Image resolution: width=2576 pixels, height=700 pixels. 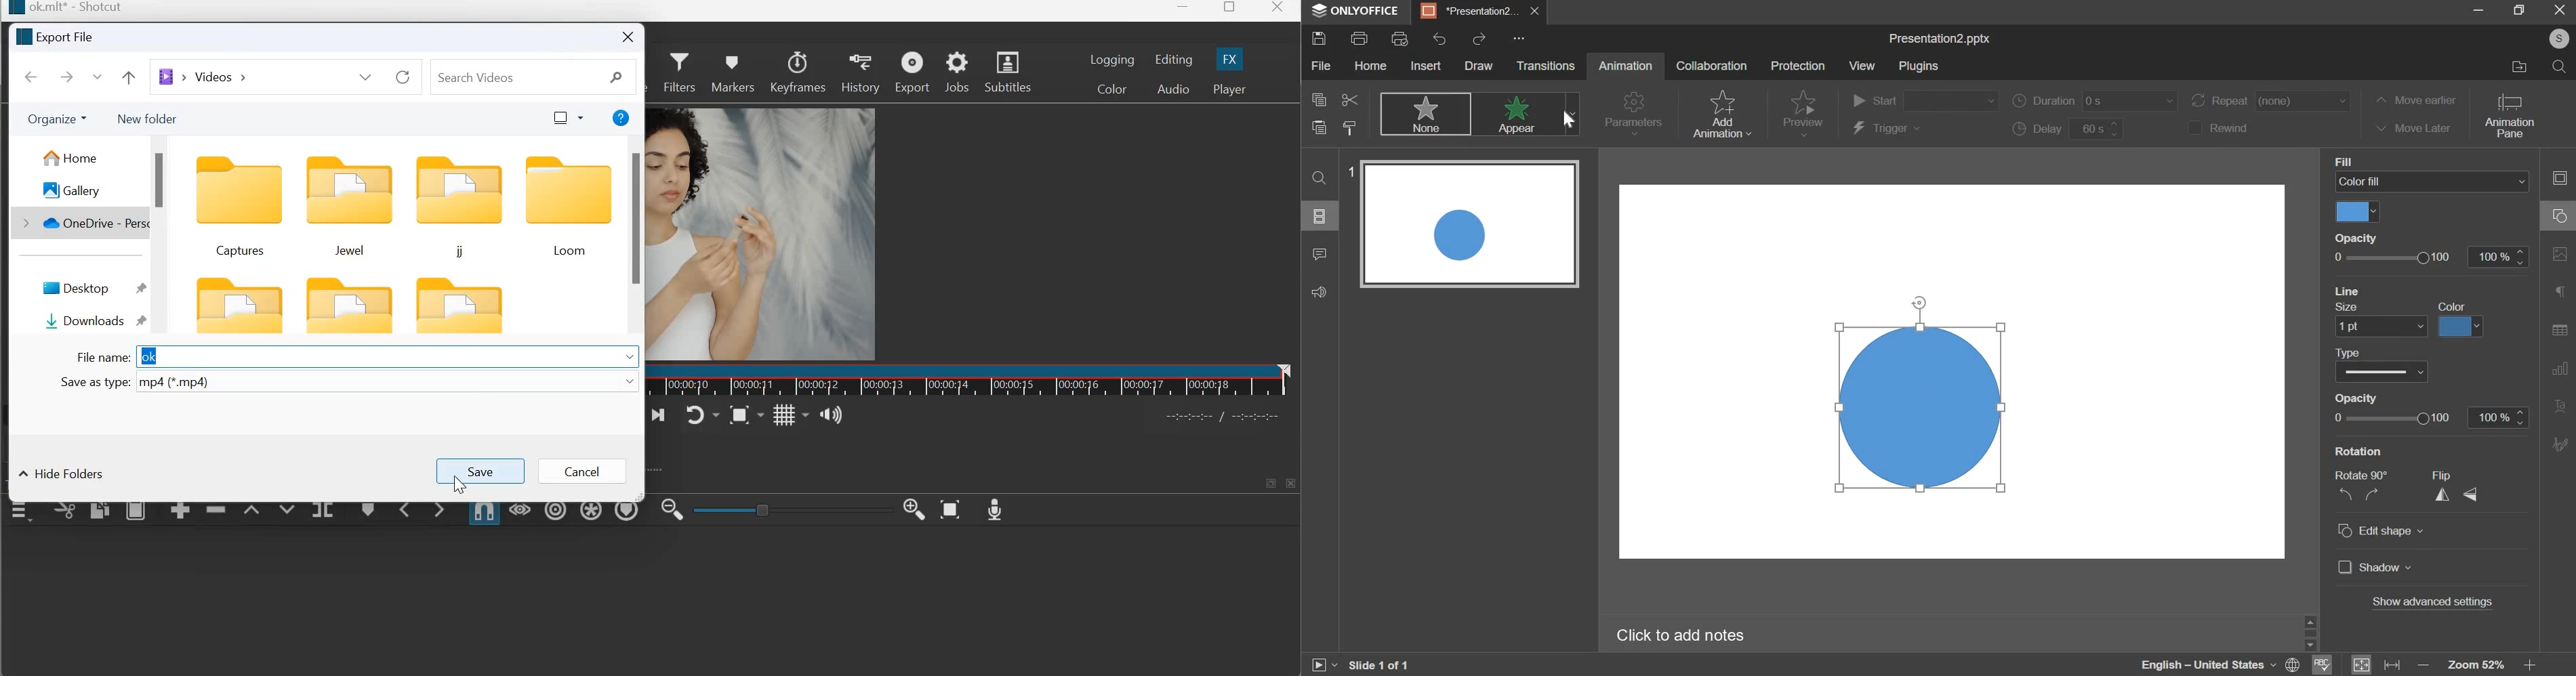 I want to click on Loom, so click(x=567, y=208).